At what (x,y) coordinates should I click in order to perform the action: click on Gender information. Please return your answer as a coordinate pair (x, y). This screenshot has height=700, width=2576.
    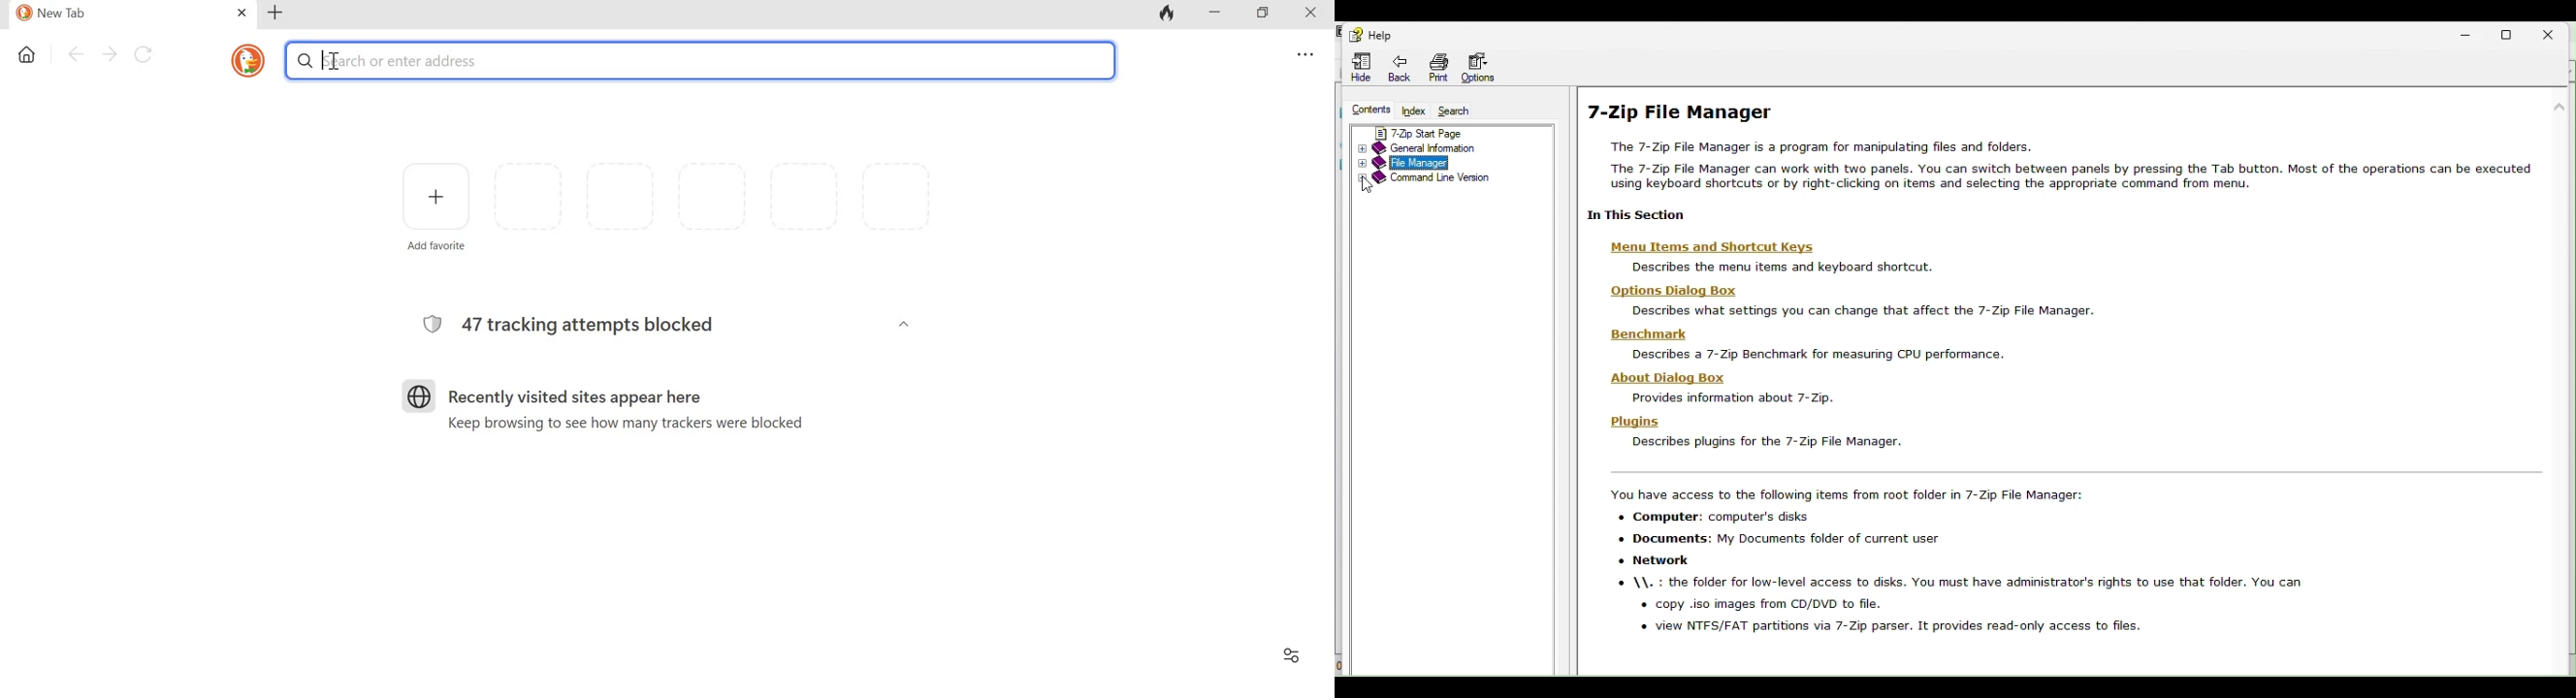
    Looking at the image, I should click on (1451, 148).